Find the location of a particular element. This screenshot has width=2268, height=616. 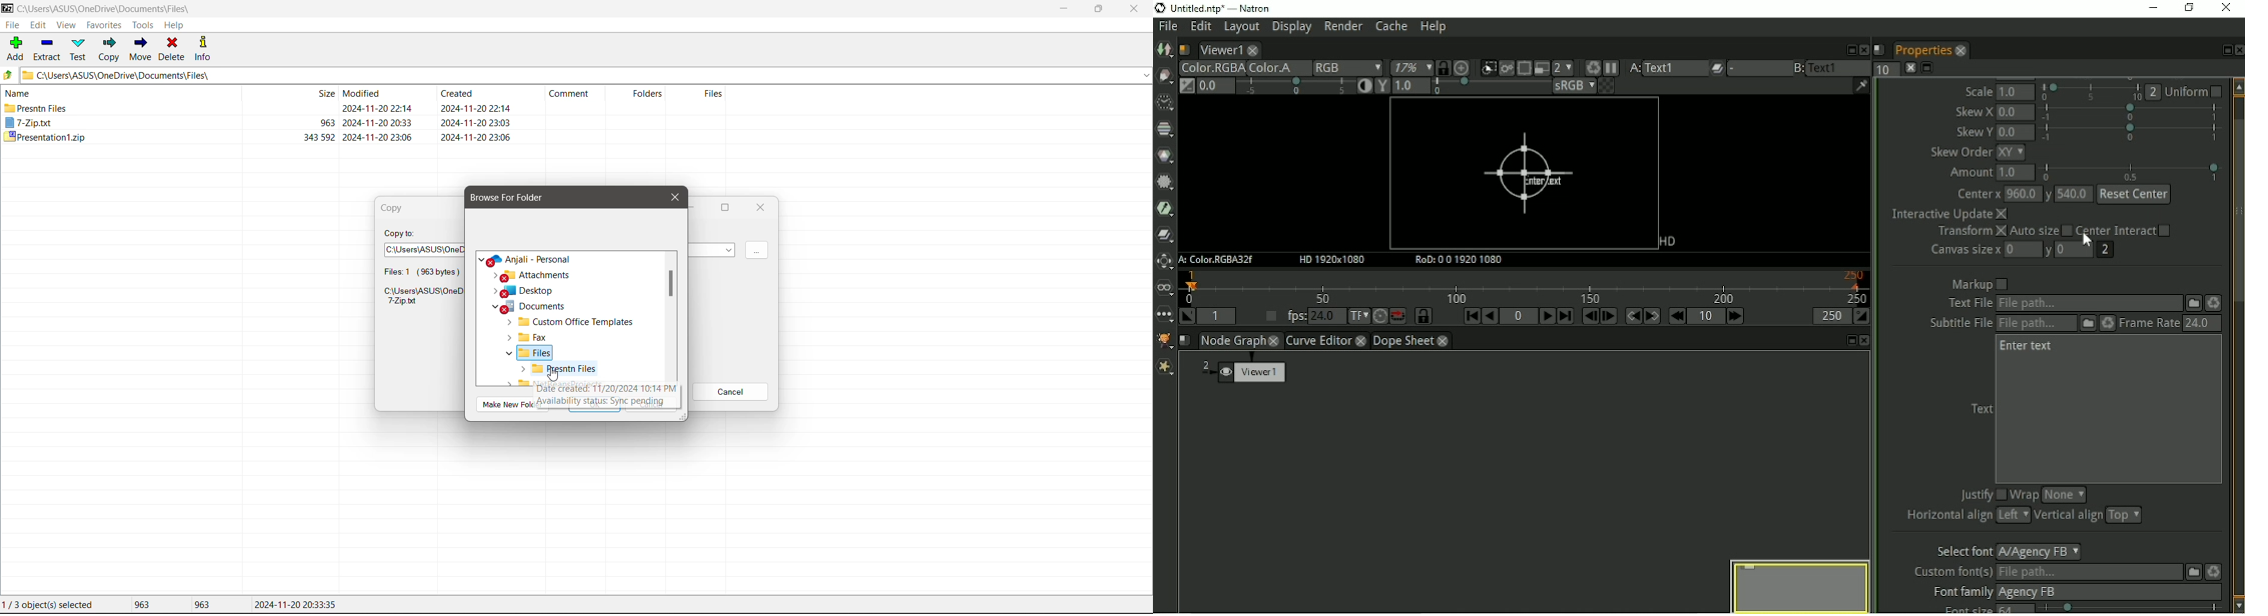

Title Bar color changed on Click is located at coordinates (417, 8).